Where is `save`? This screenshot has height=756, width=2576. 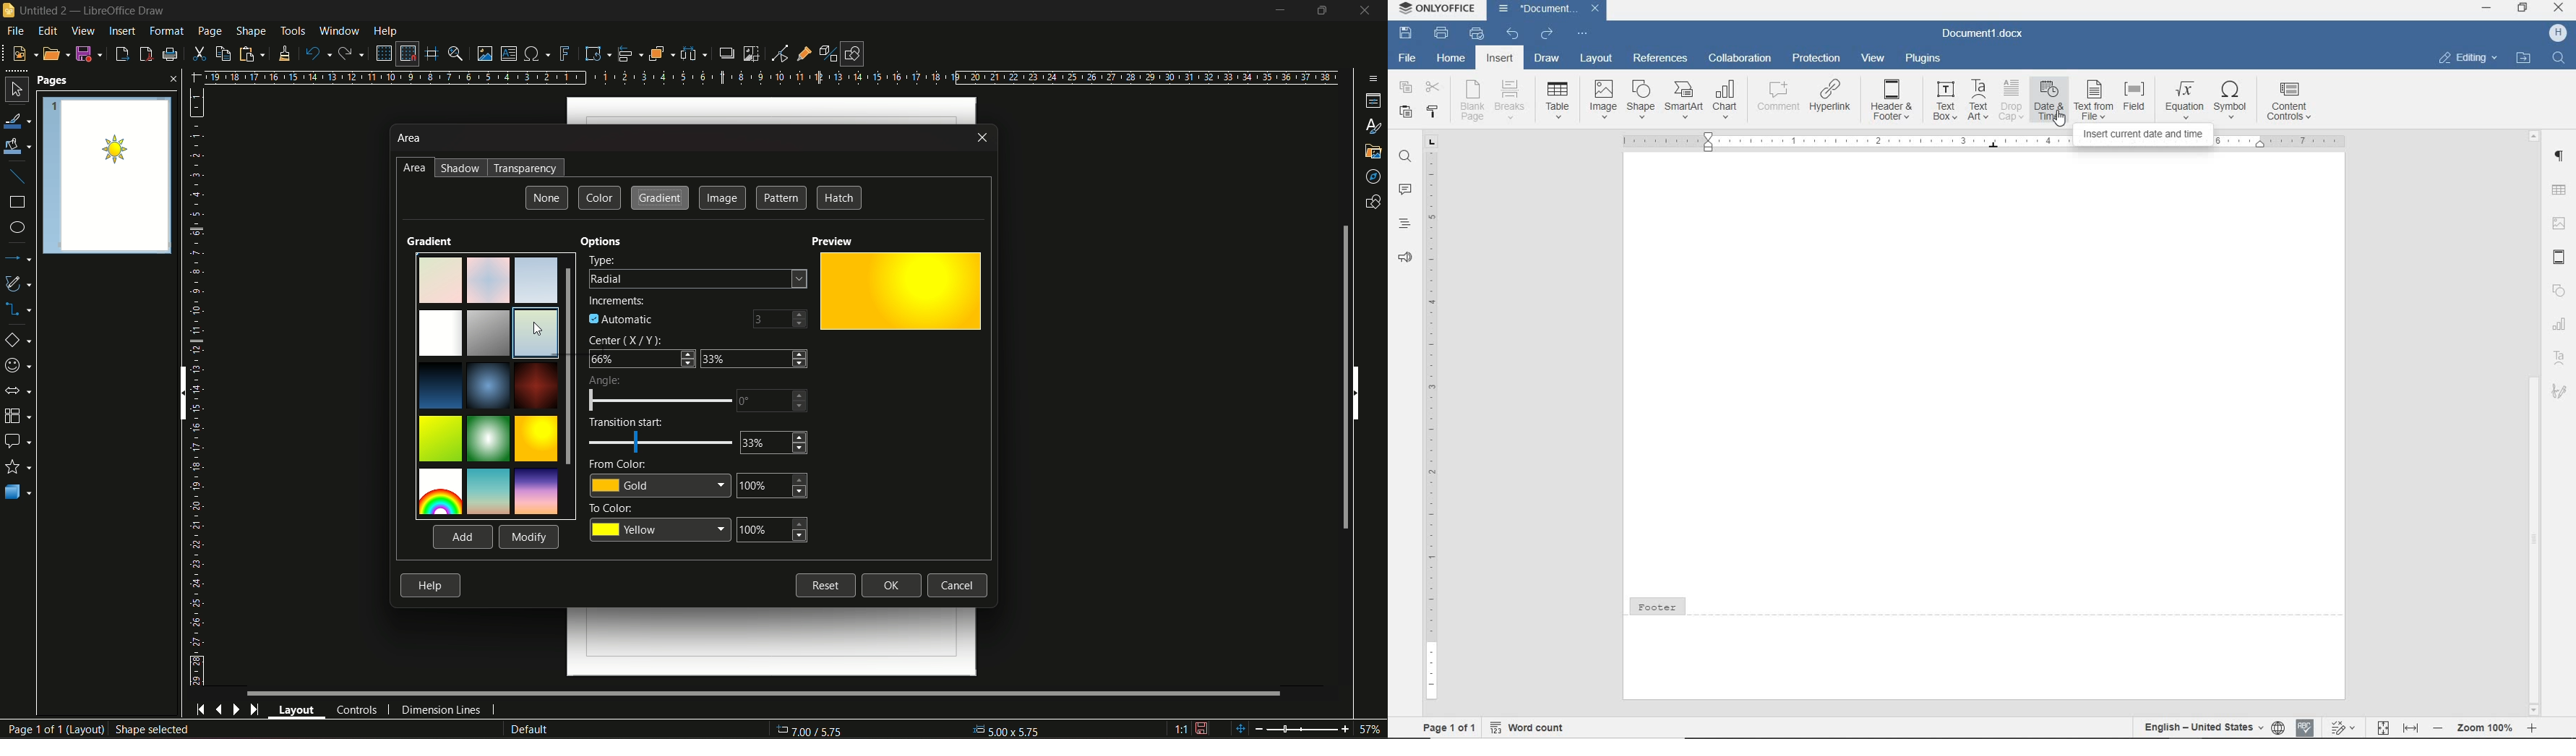 save is located at coordinates (1405, 33).